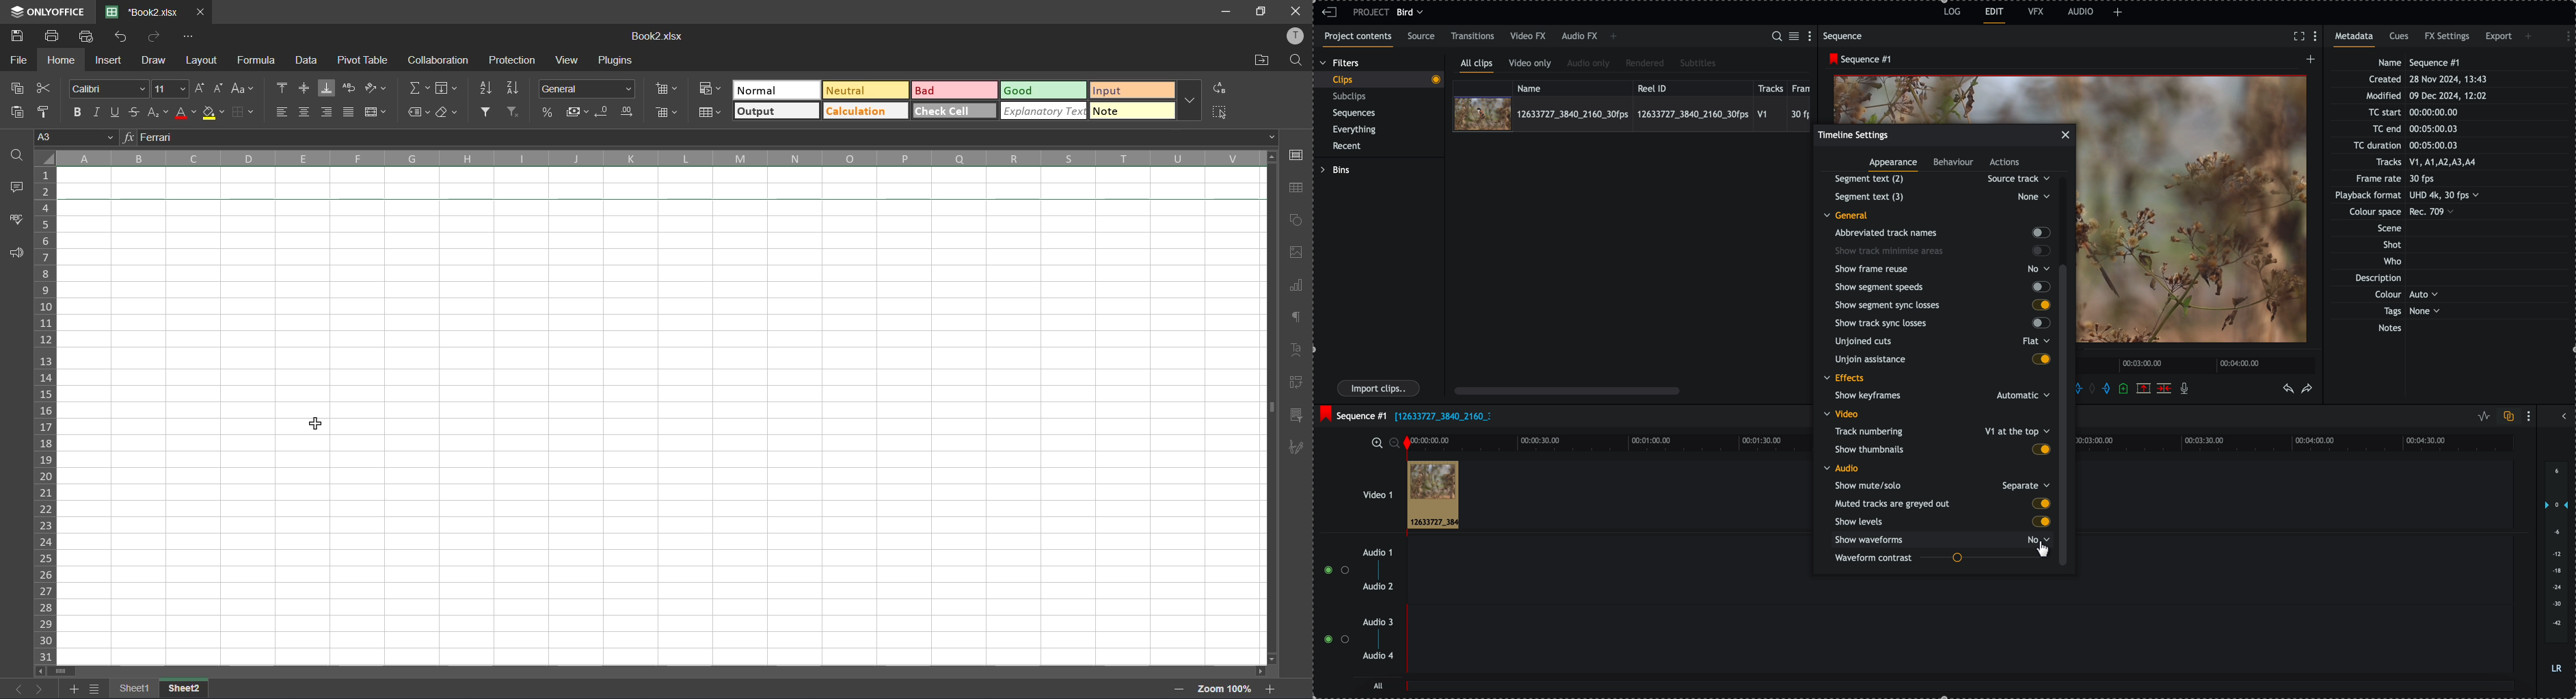 This screenshot has height=700, width=2576. What do you see at coordinates (53, 38) in the screenshot?
I see `print` at bounding box center [53, 38].